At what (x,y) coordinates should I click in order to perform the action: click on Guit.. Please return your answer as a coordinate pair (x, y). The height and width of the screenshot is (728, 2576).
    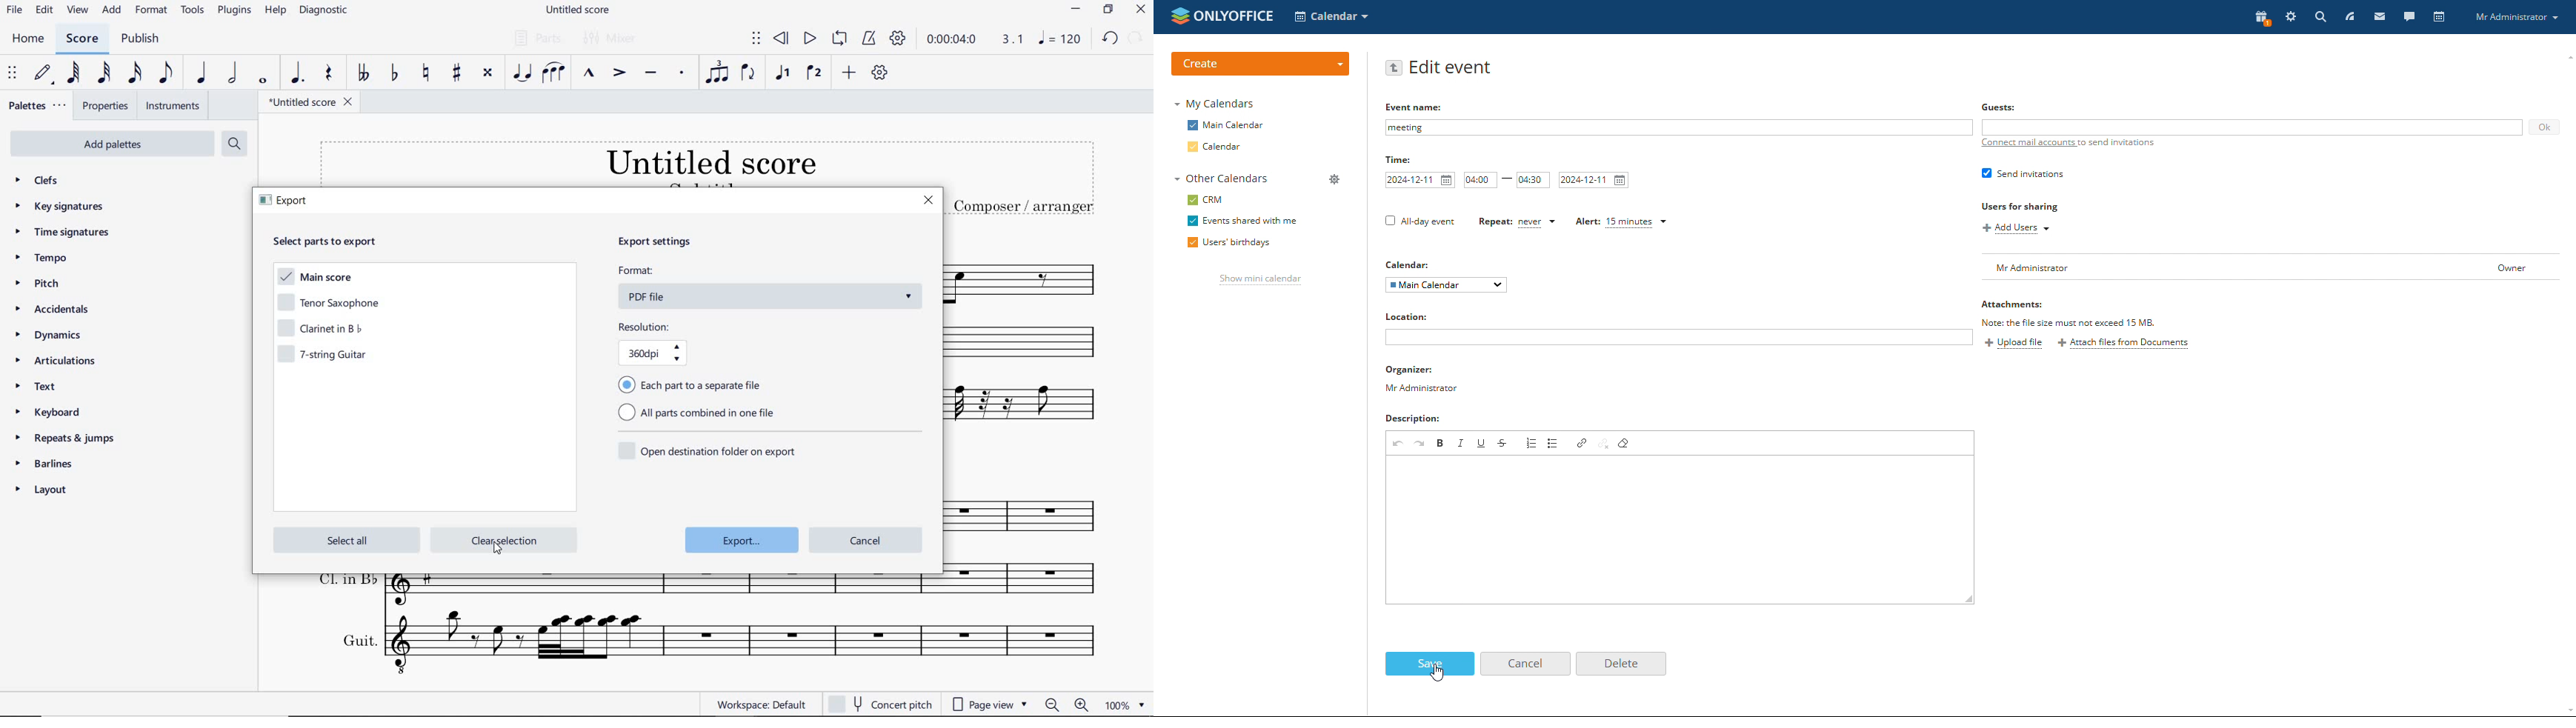
    Looking at the image, I should click on (709, 644).